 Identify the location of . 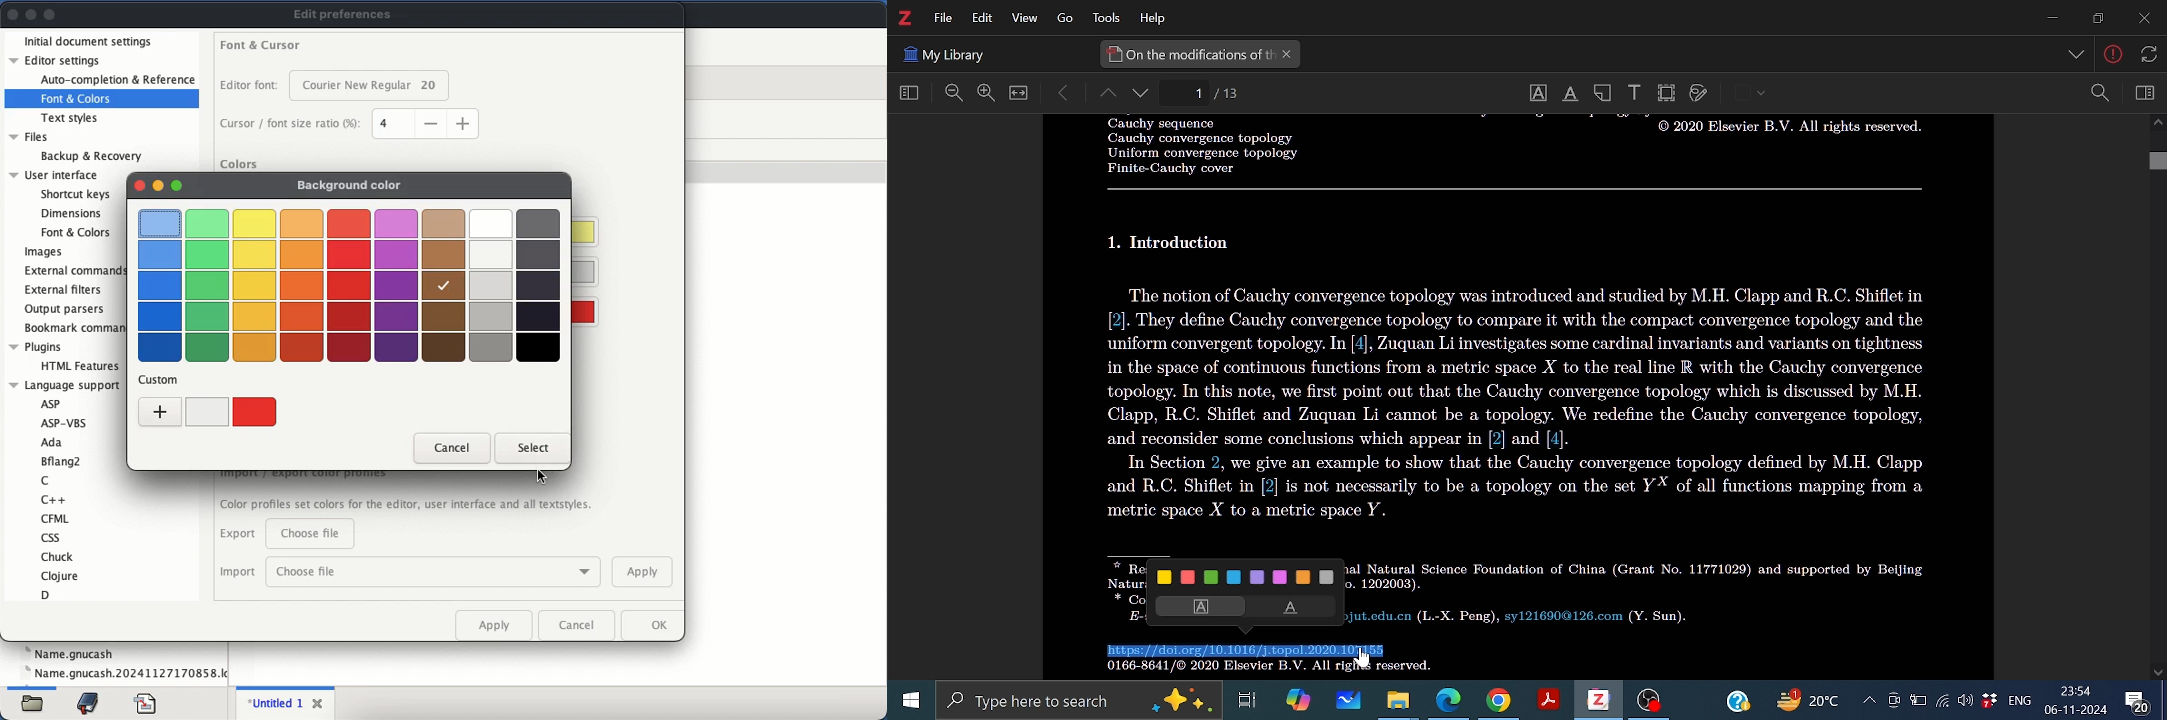
(2078, 56).